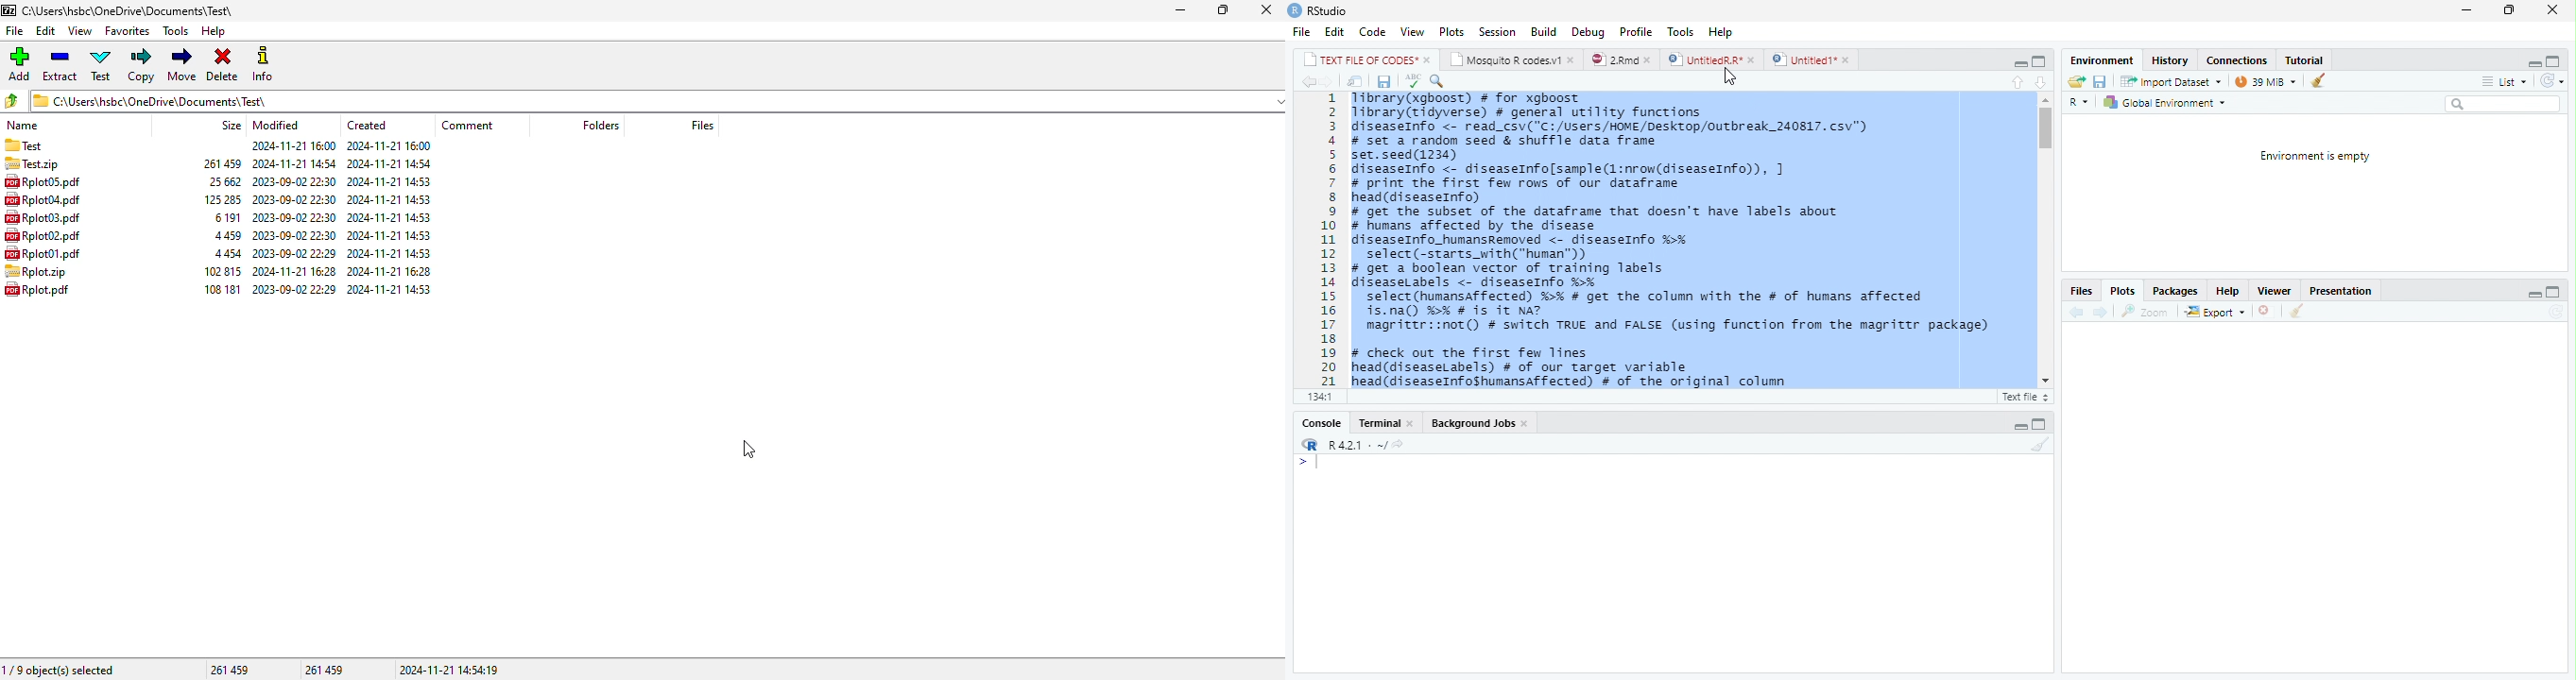 This screenshot has height=700, width=2576. Describe the element at coordinates (2297, 312) in the screenshot. I see `Clean` at that location.